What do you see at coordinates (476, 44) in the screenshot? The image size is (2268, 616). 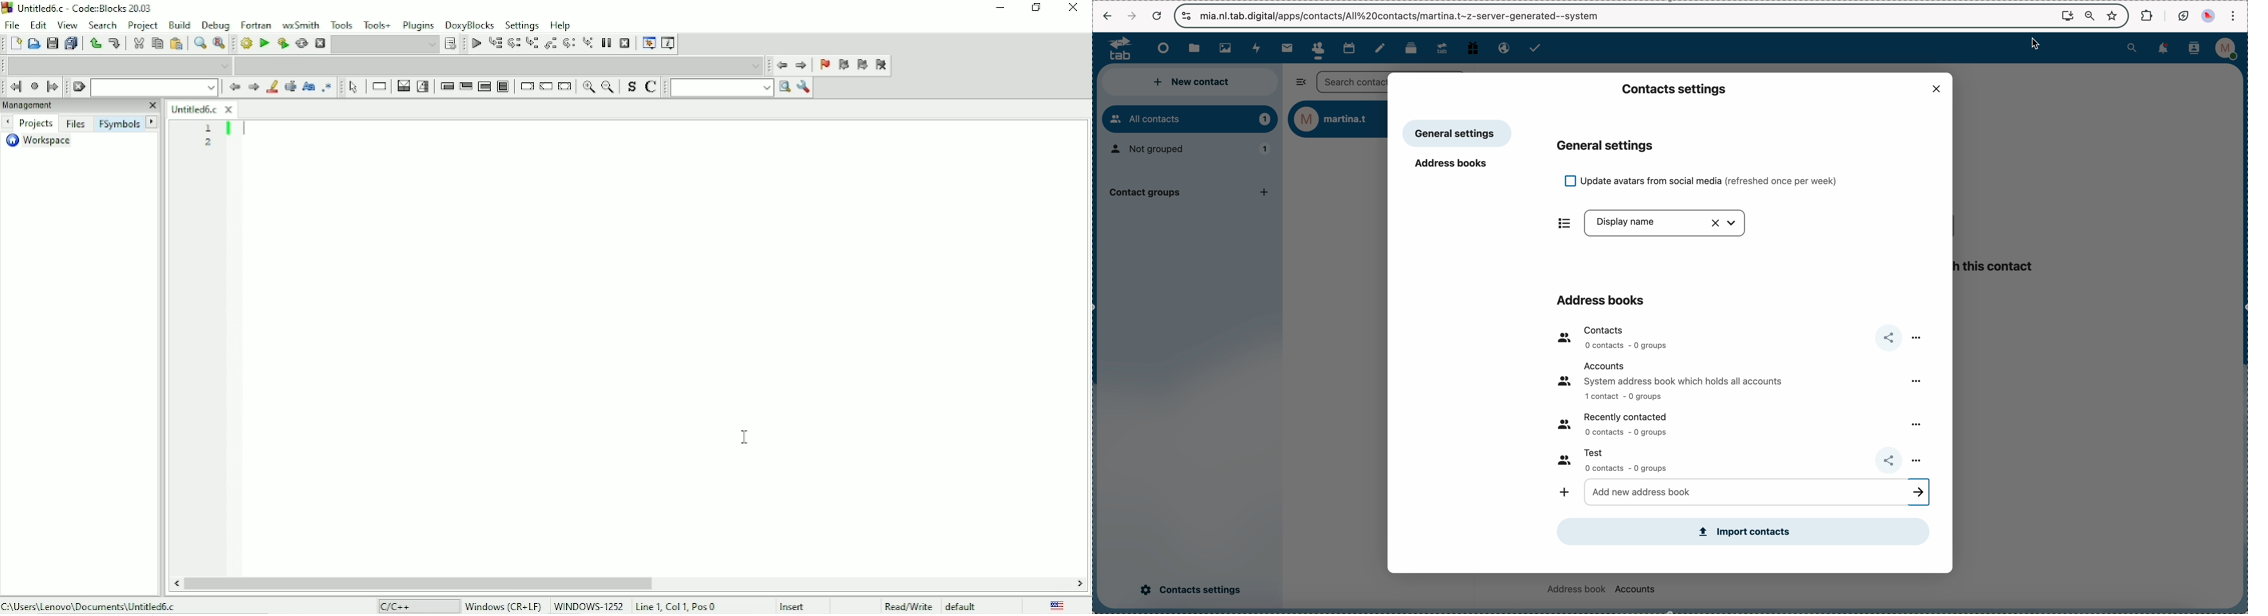 I see `Debug/Continue` at bounding box center [476, 44].